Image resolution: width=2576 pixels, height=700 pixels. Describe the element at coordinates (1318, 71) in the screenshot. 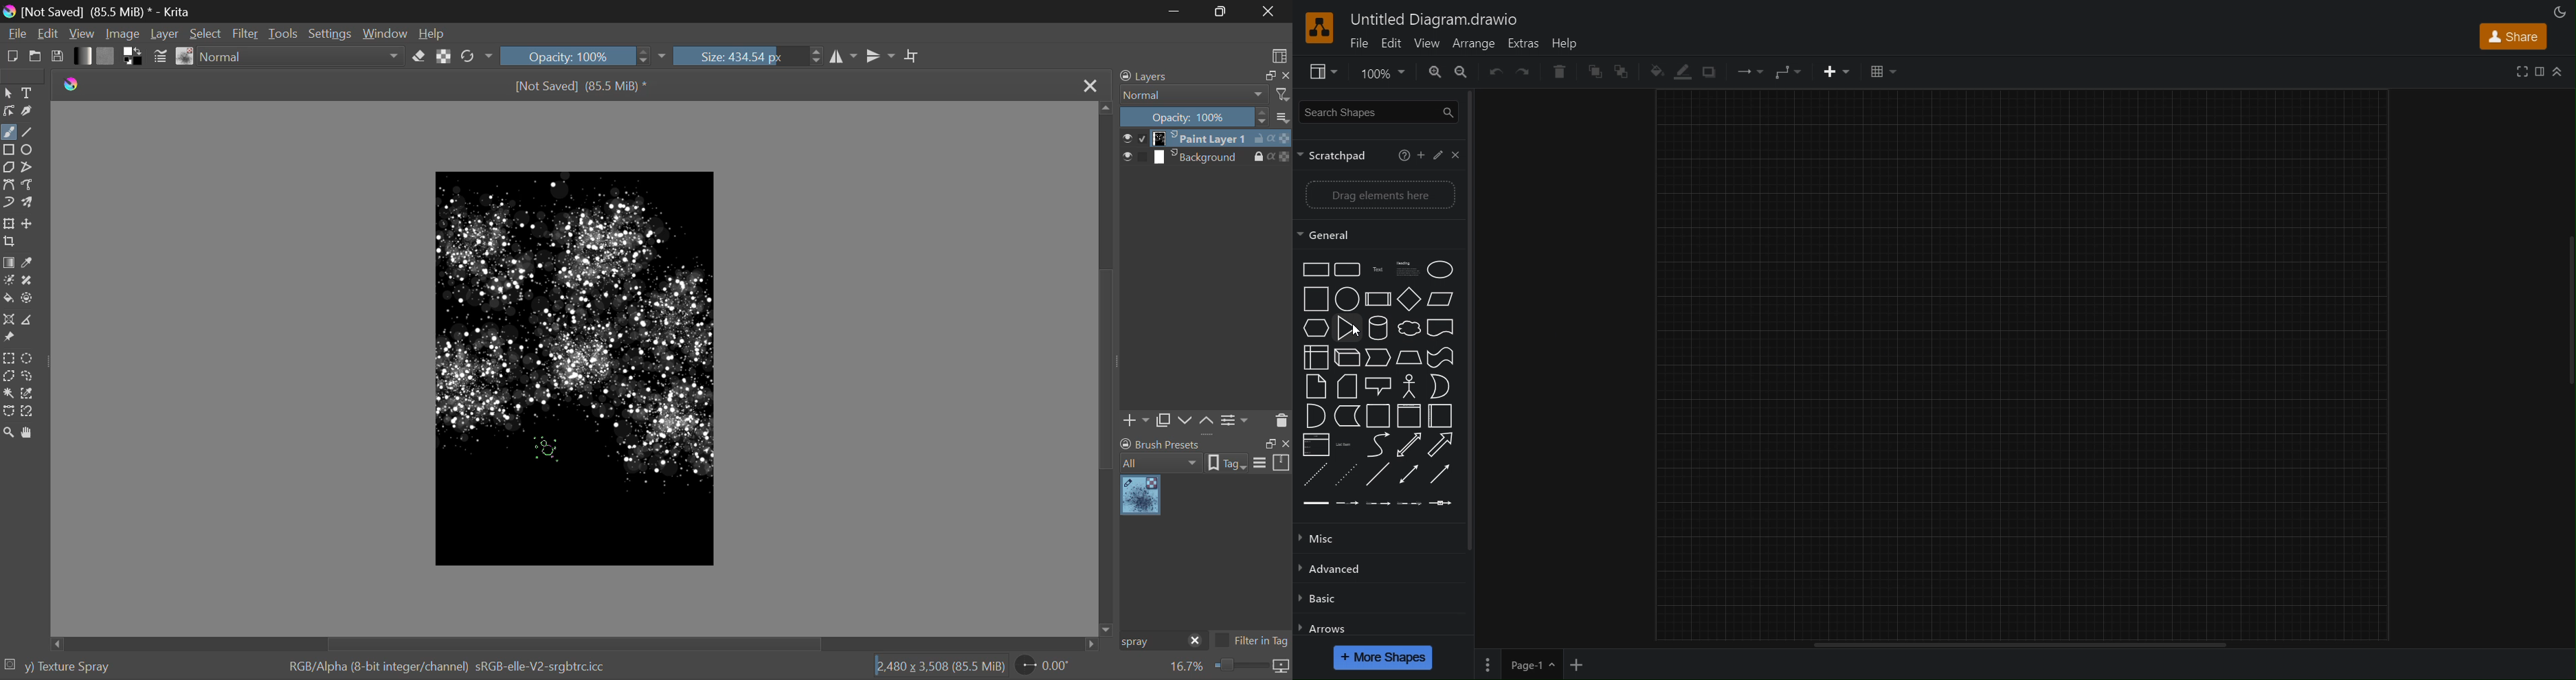

I see `View` at that location.